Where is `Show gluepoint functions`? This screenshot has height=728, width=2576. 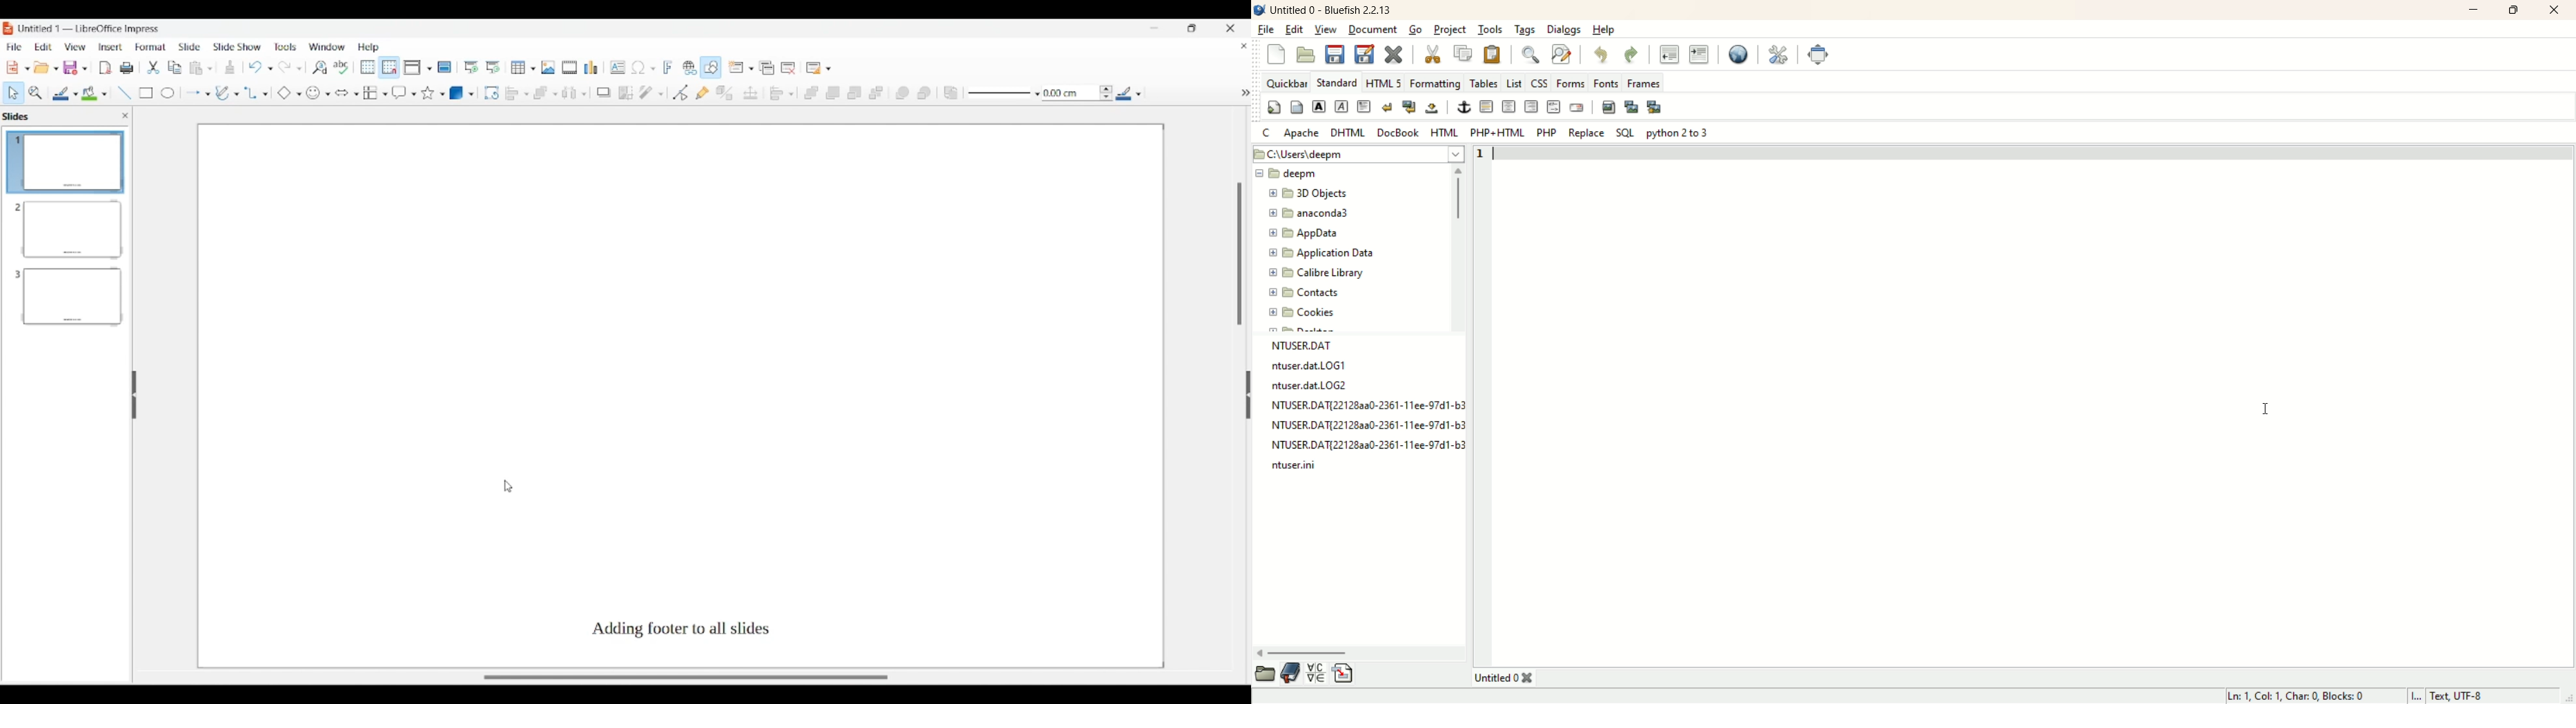 Show gluepoint functions is located at coordinates (703, 93).